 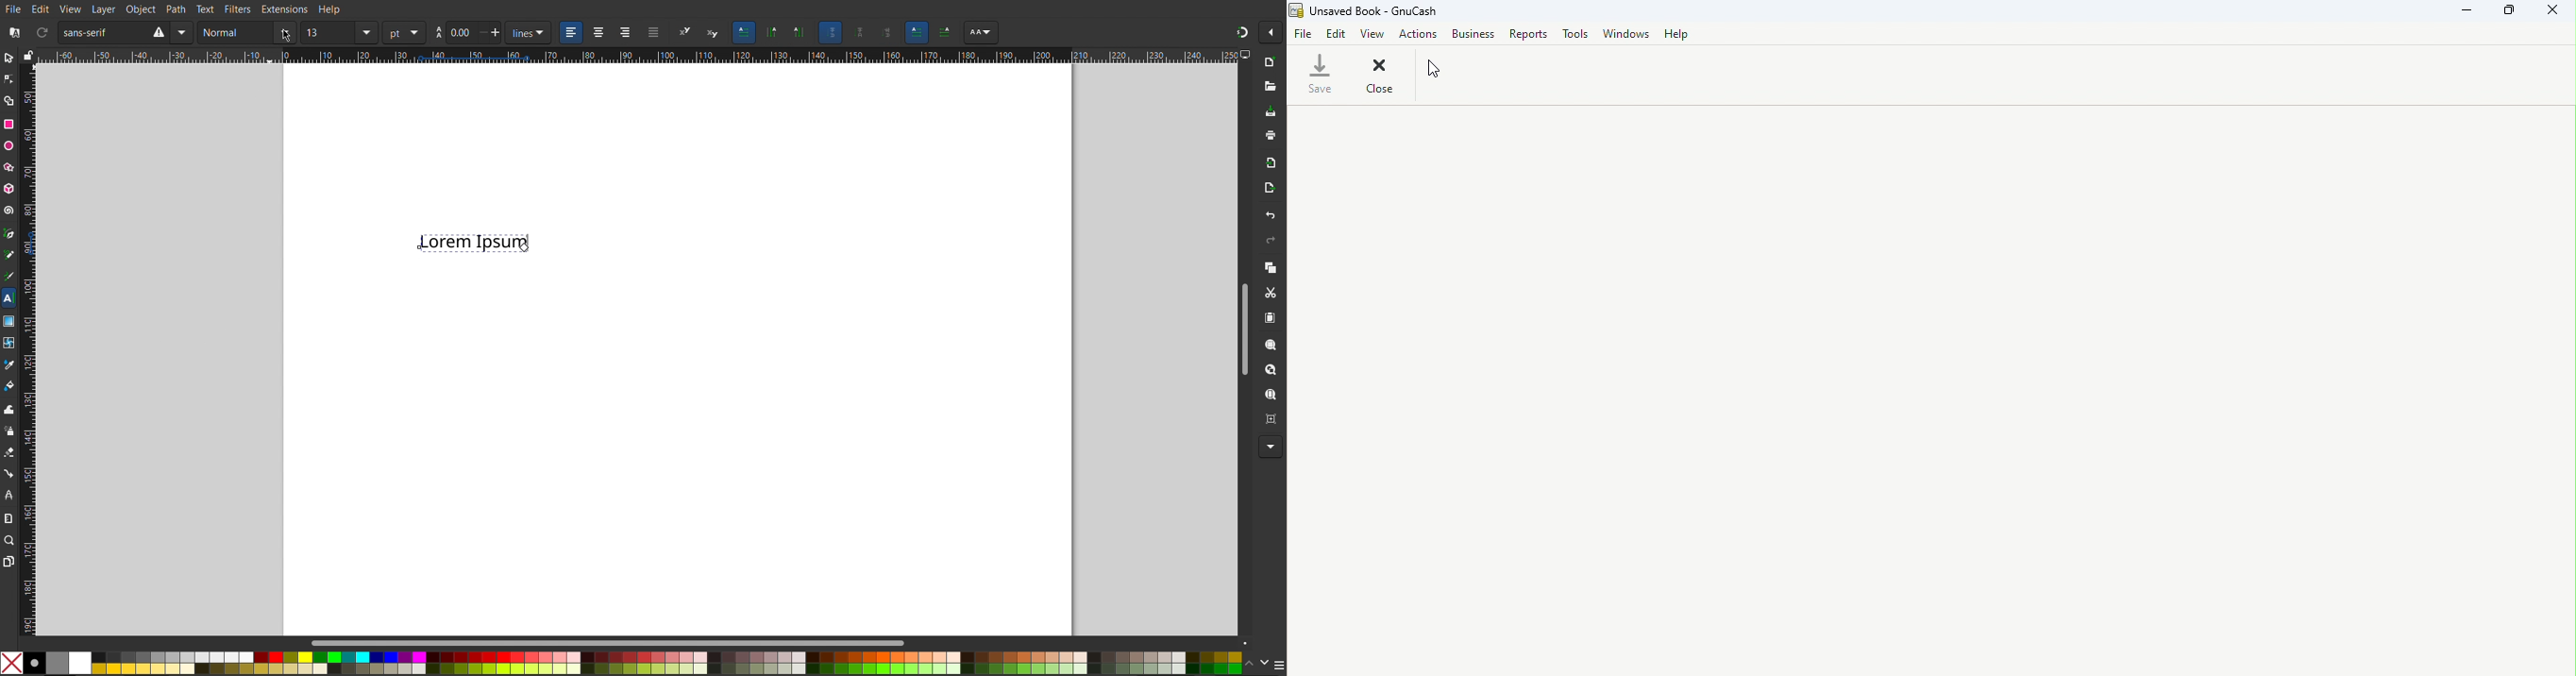 I want to click on Zoom Selection, so click(x=1267, y=344).